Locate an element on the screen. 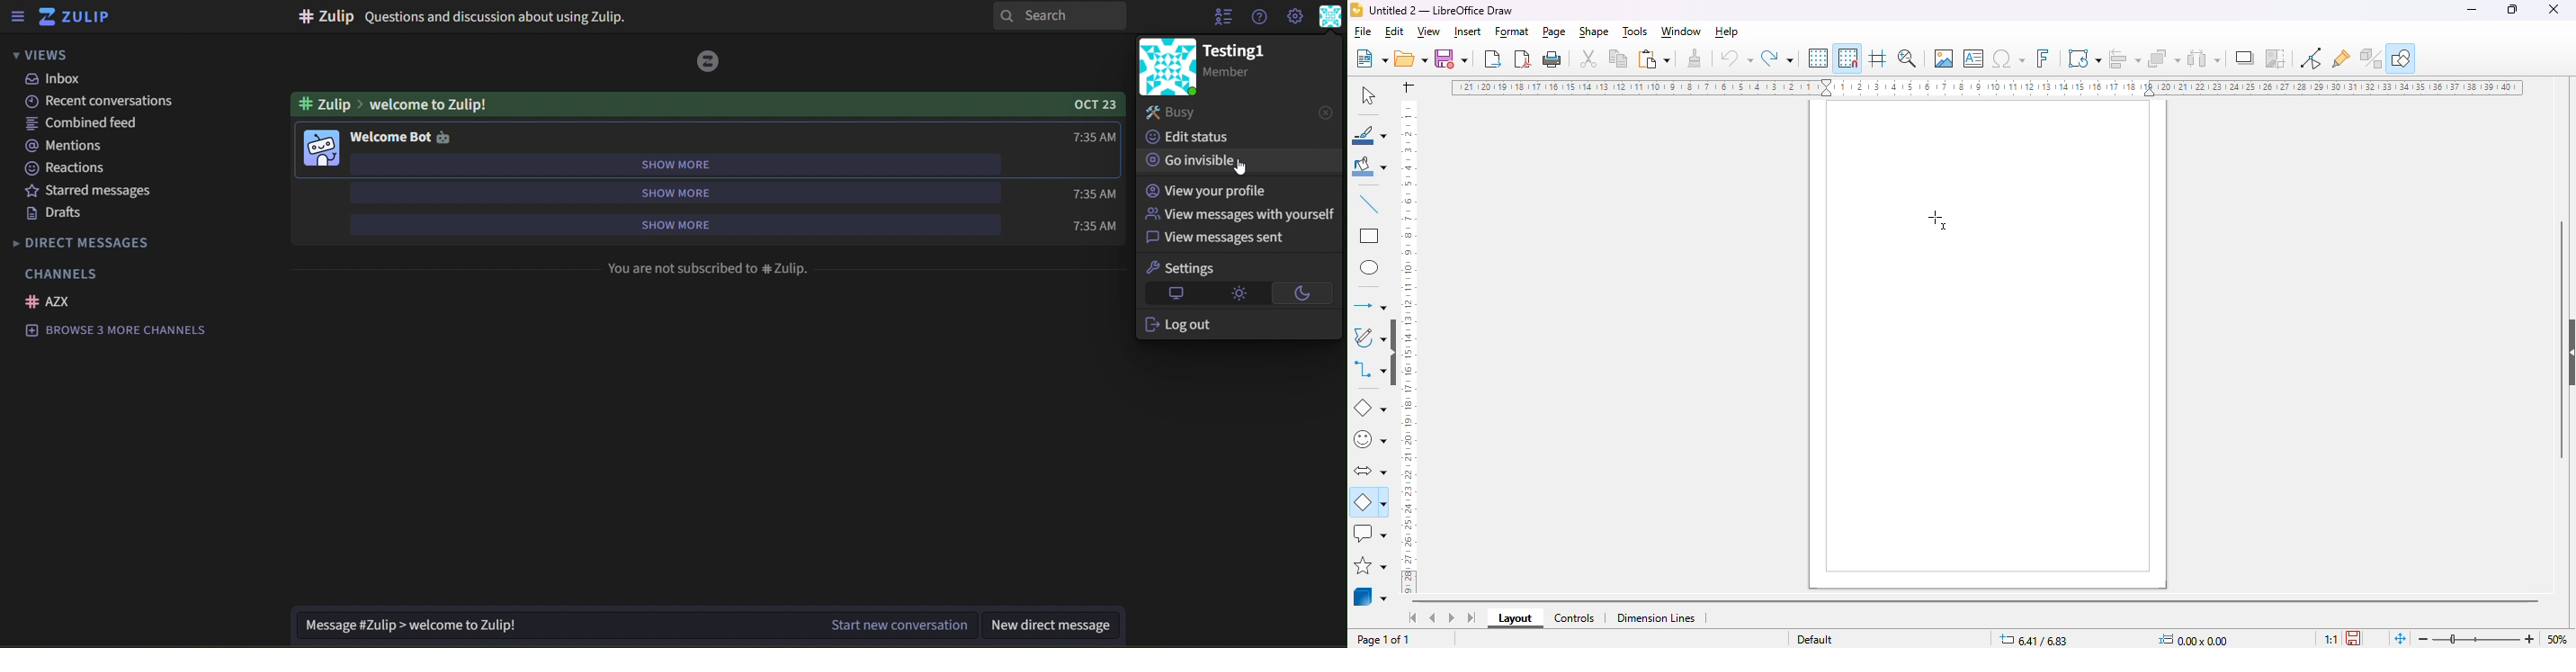 This screenshot has width=2576, height=672. print is located at coordinates (1552, 59).